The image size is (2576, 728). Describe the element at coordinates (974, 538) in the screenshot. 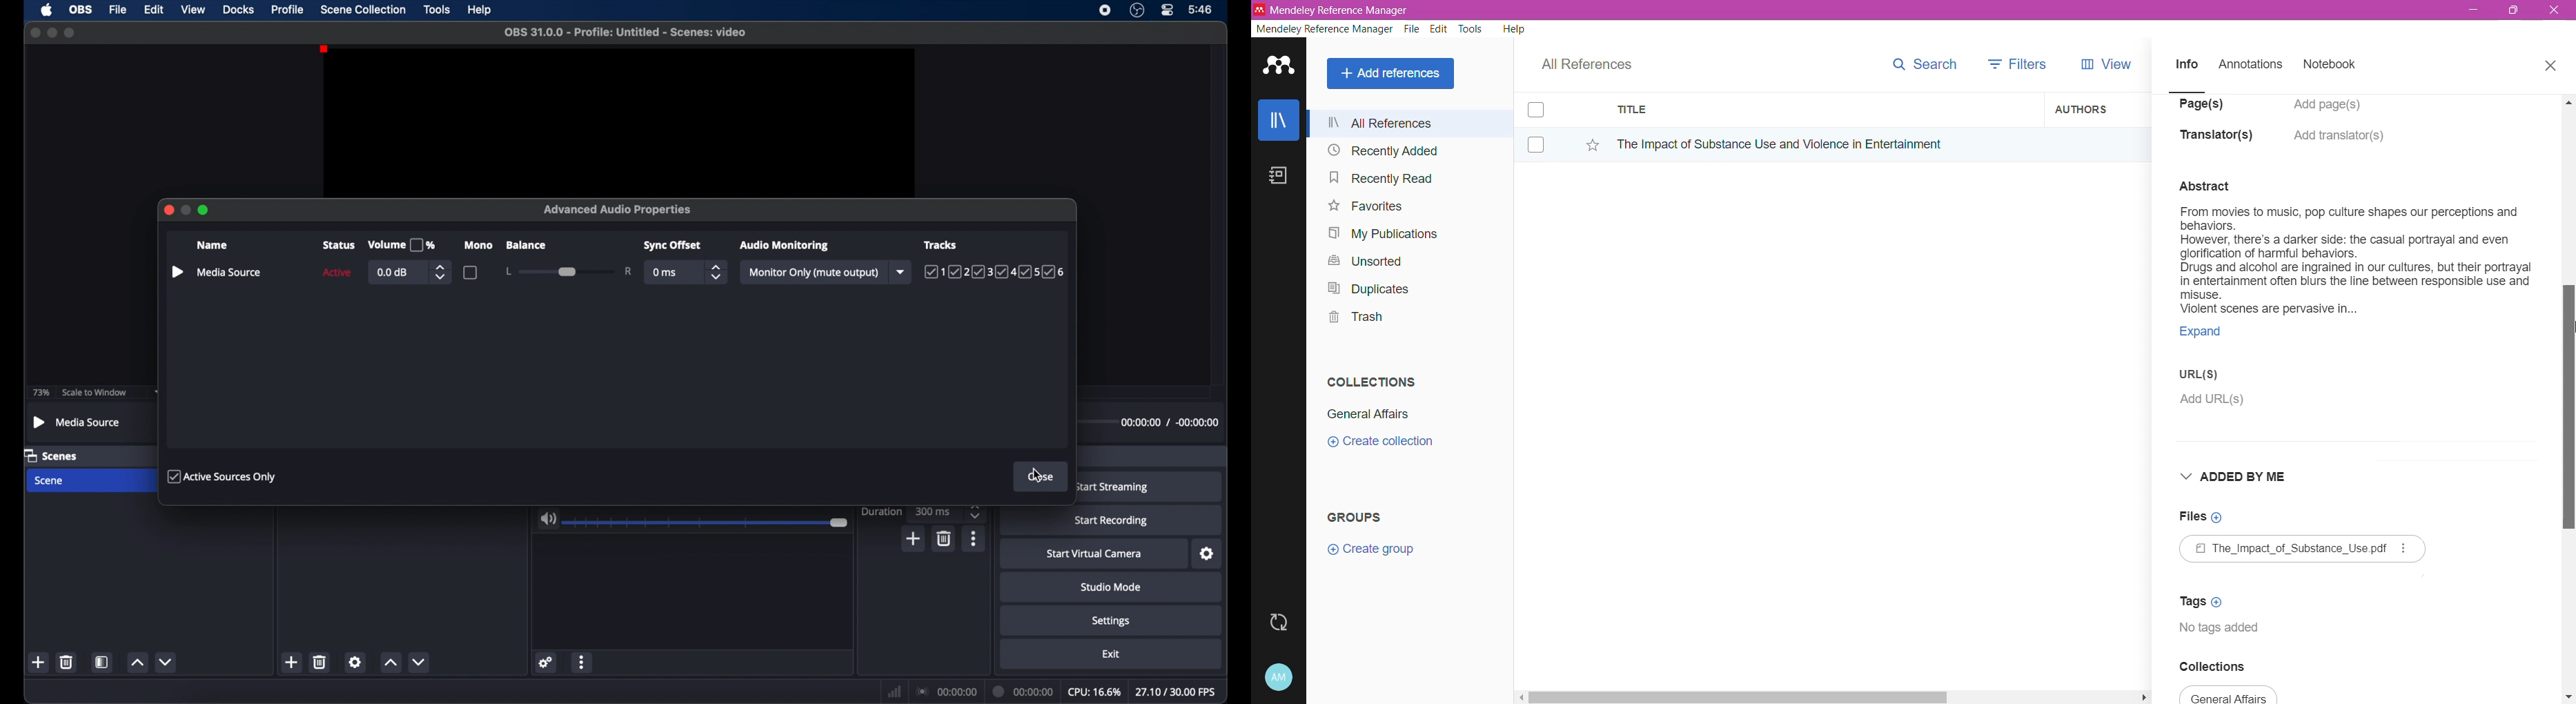

I see `more options` at that location.